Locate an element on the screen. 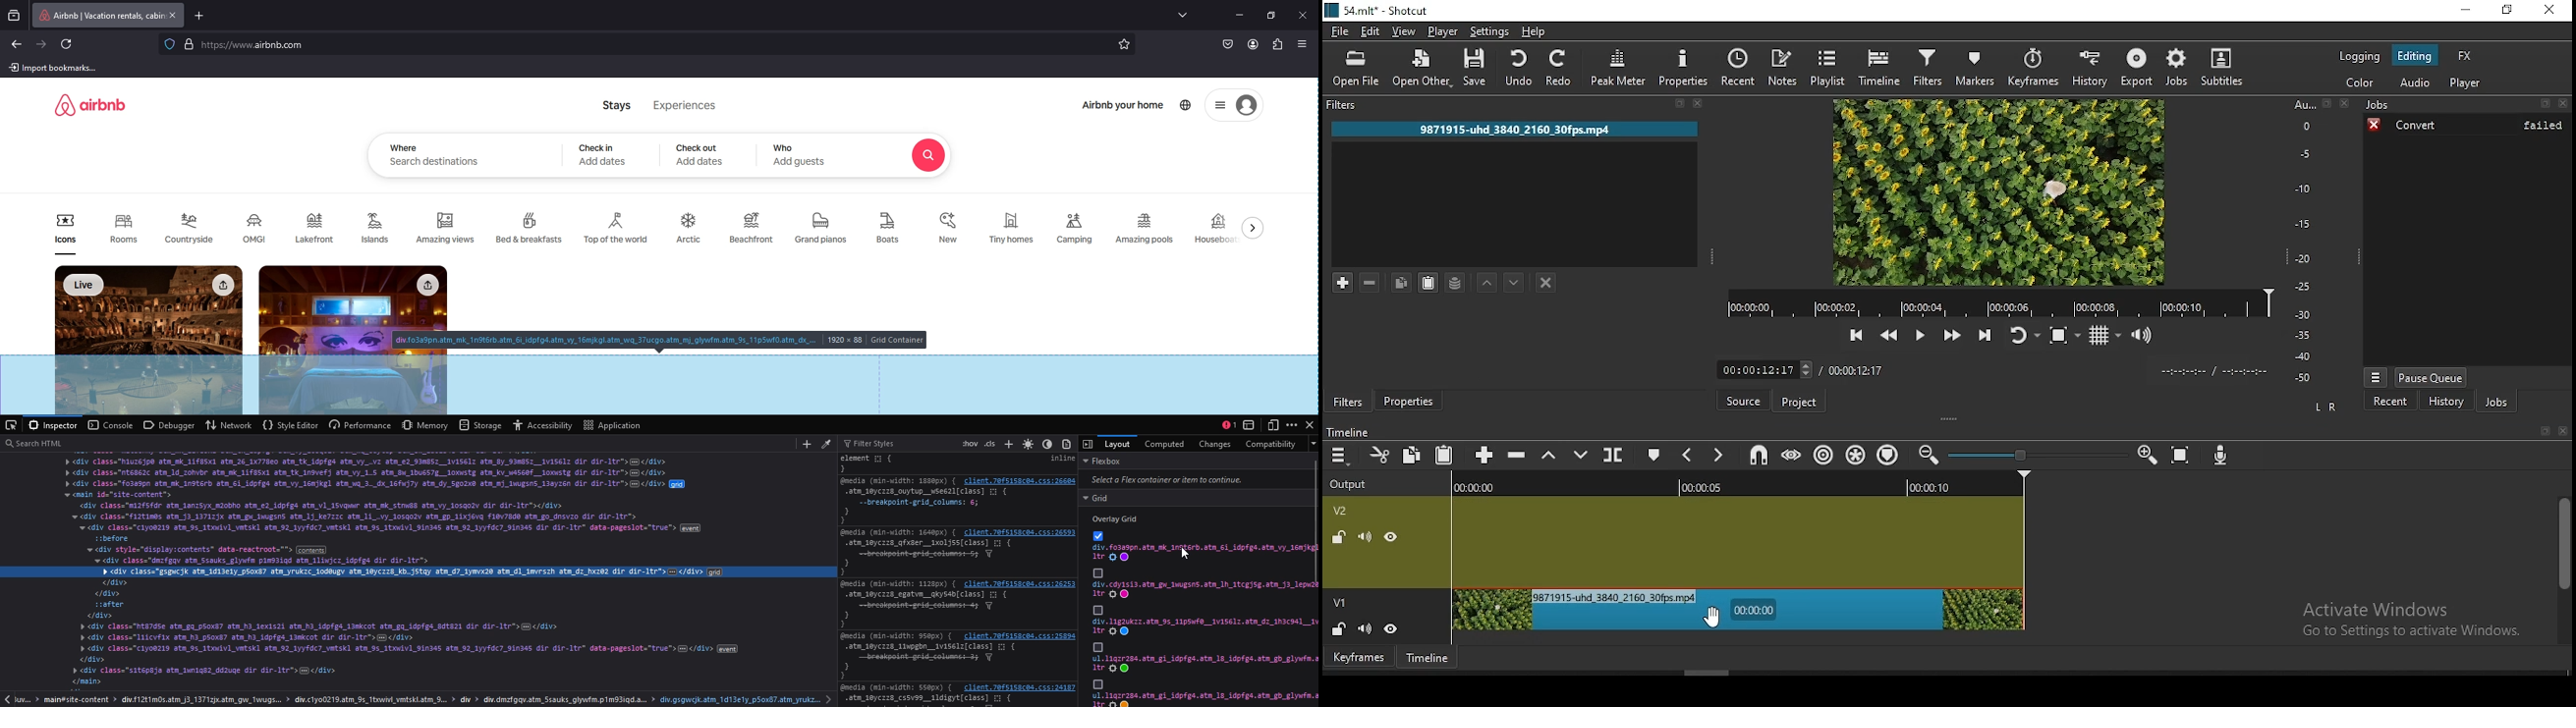 The width and height of the screenshot is (2576, 728). Account avatar  is located at coordinates (1246, 106).